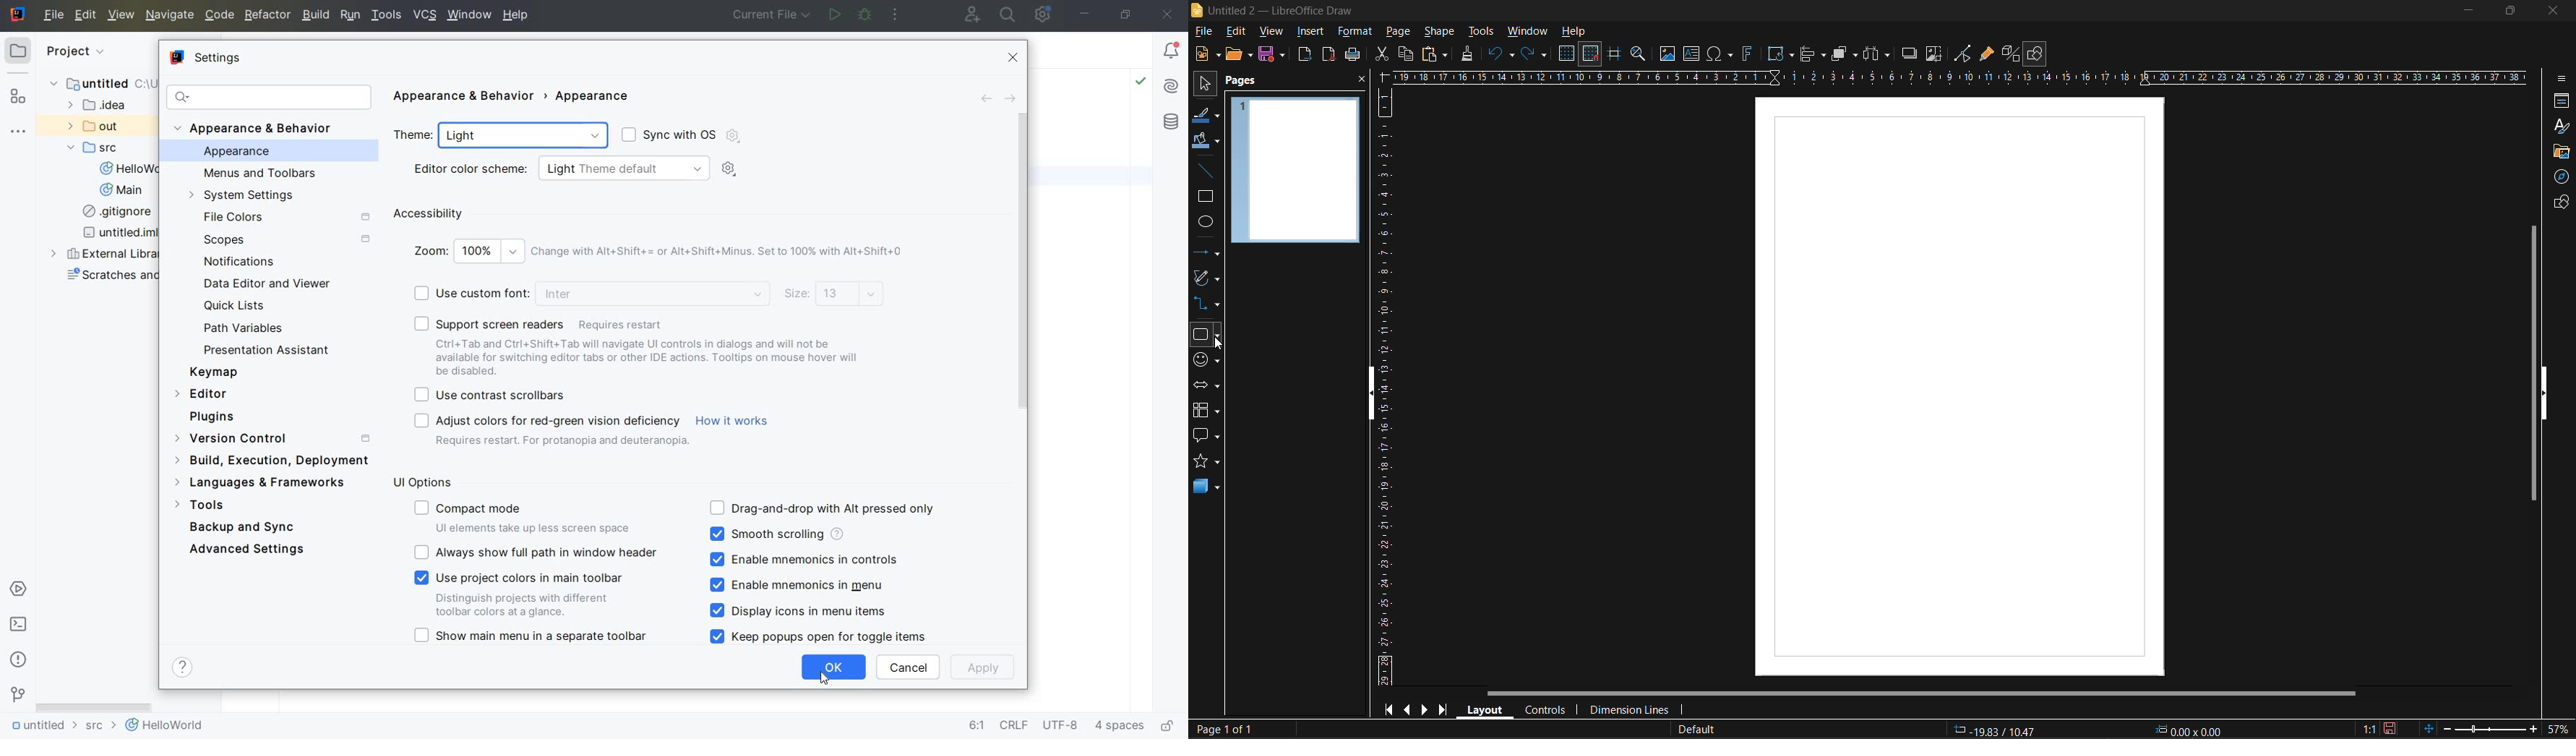  I want to click on cancel, so click(908, 668).